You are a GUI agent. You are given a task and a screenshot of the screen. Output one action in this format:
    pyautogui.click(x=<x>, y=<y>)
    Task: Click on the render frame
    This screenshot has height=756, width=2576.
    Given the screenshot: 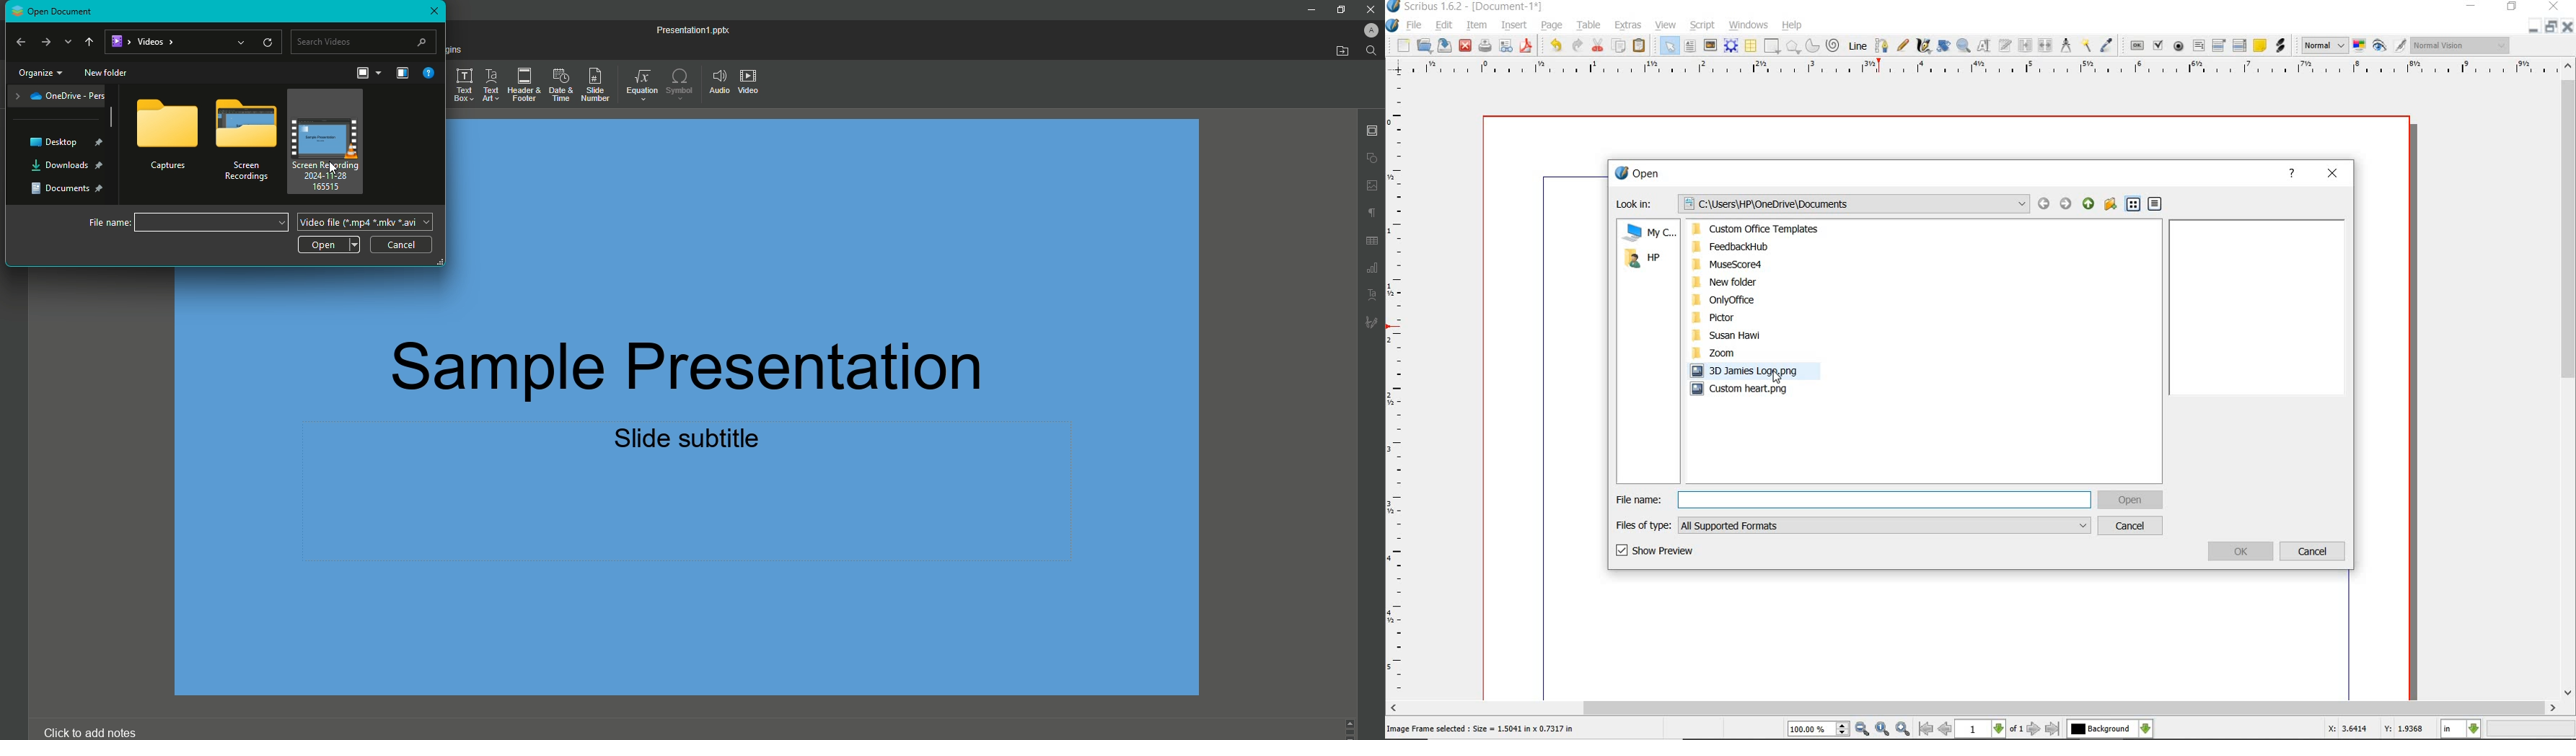 What is the action you would take?
    pyautogui.click(x=1731, y=45)
    